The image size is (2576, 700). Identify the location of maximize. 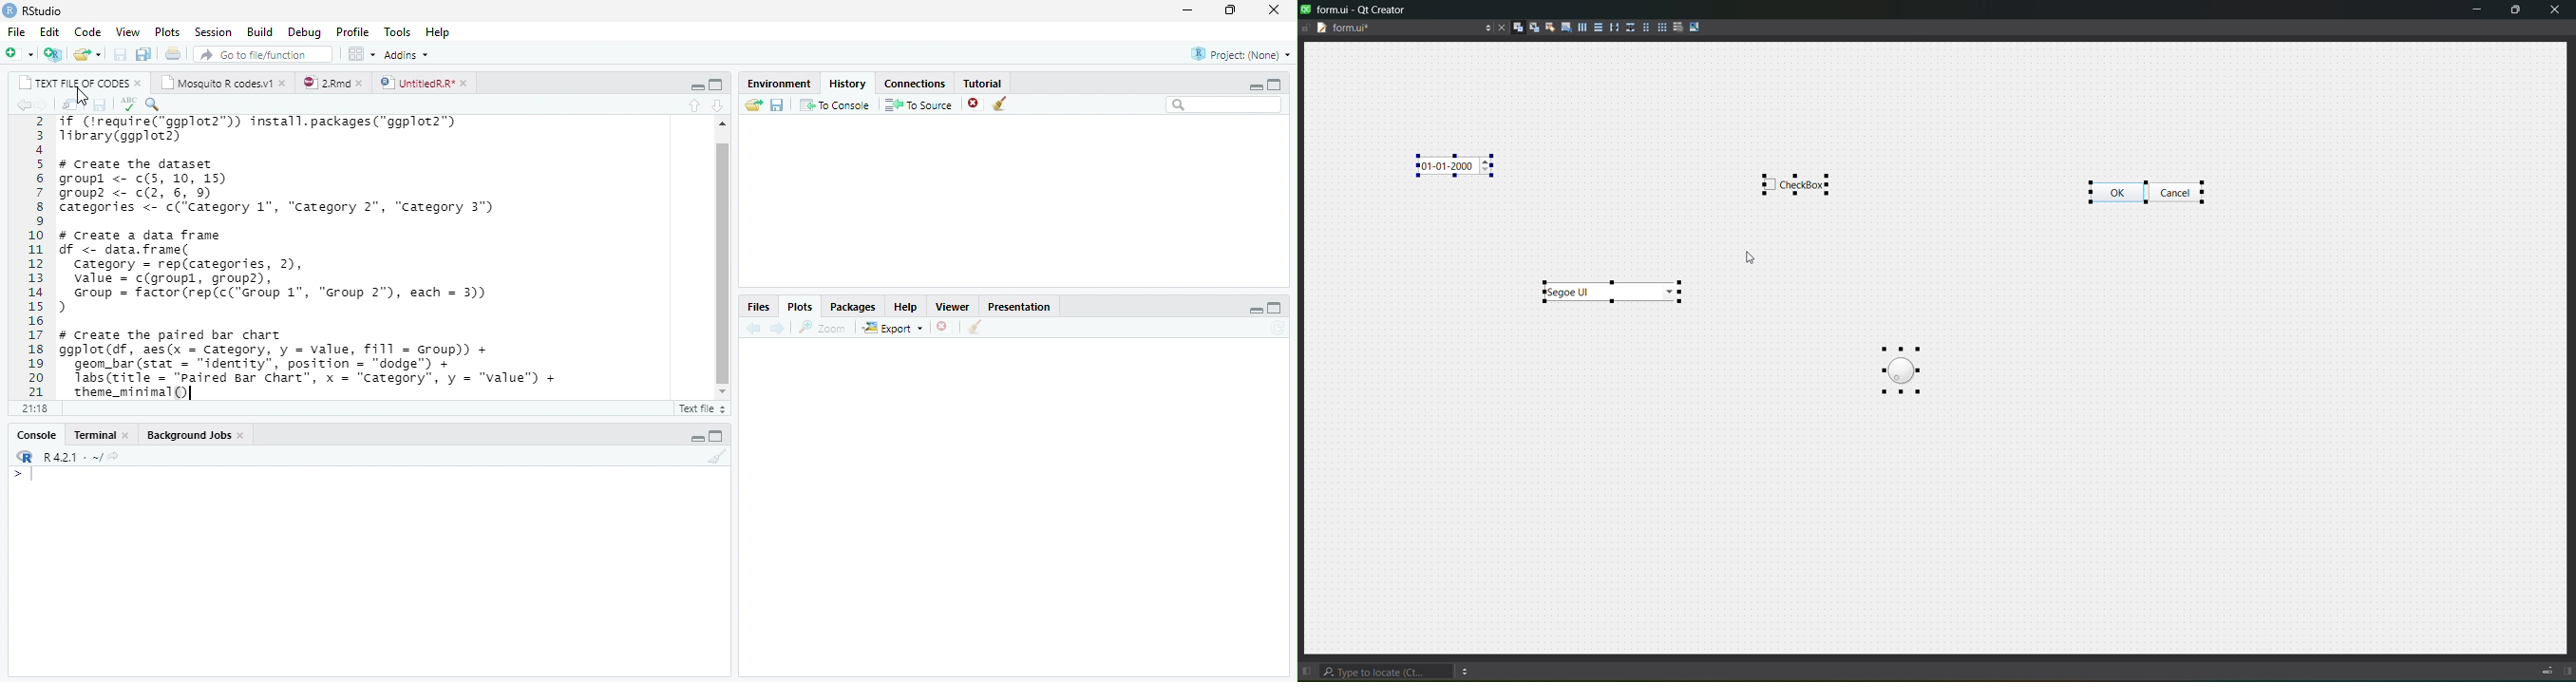
(720, 437).